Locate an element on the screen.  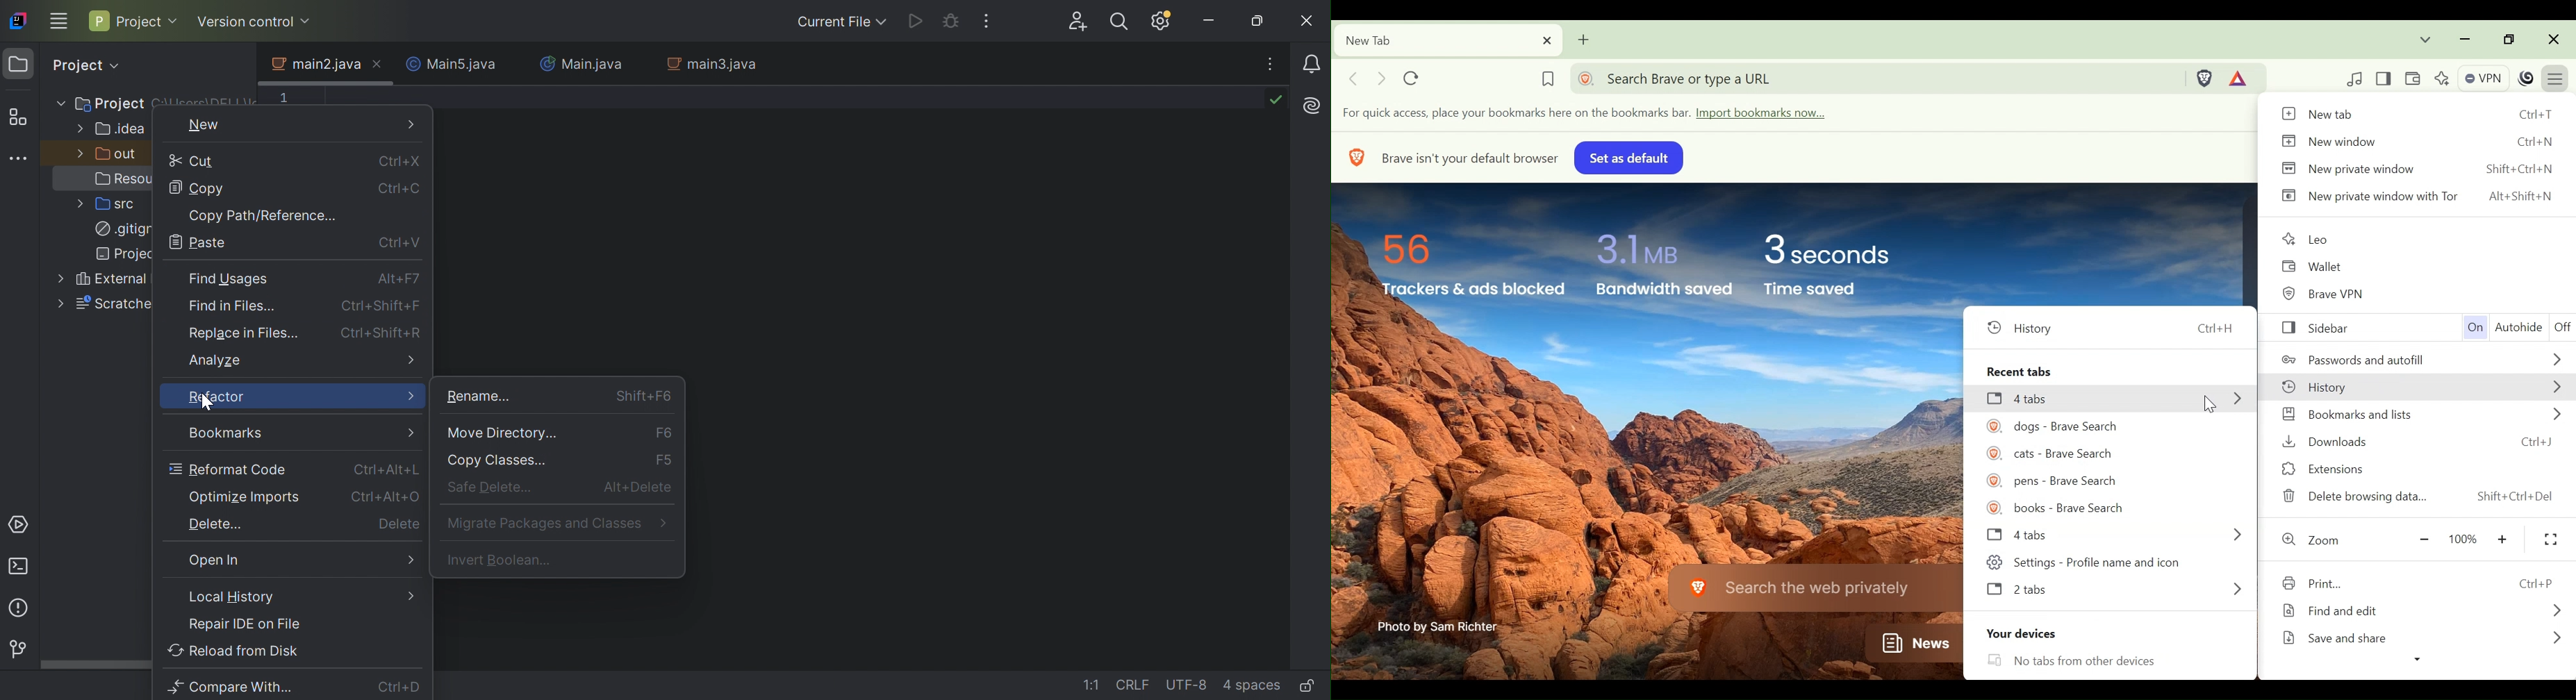
MORE is located at coordinates (2235, 590).